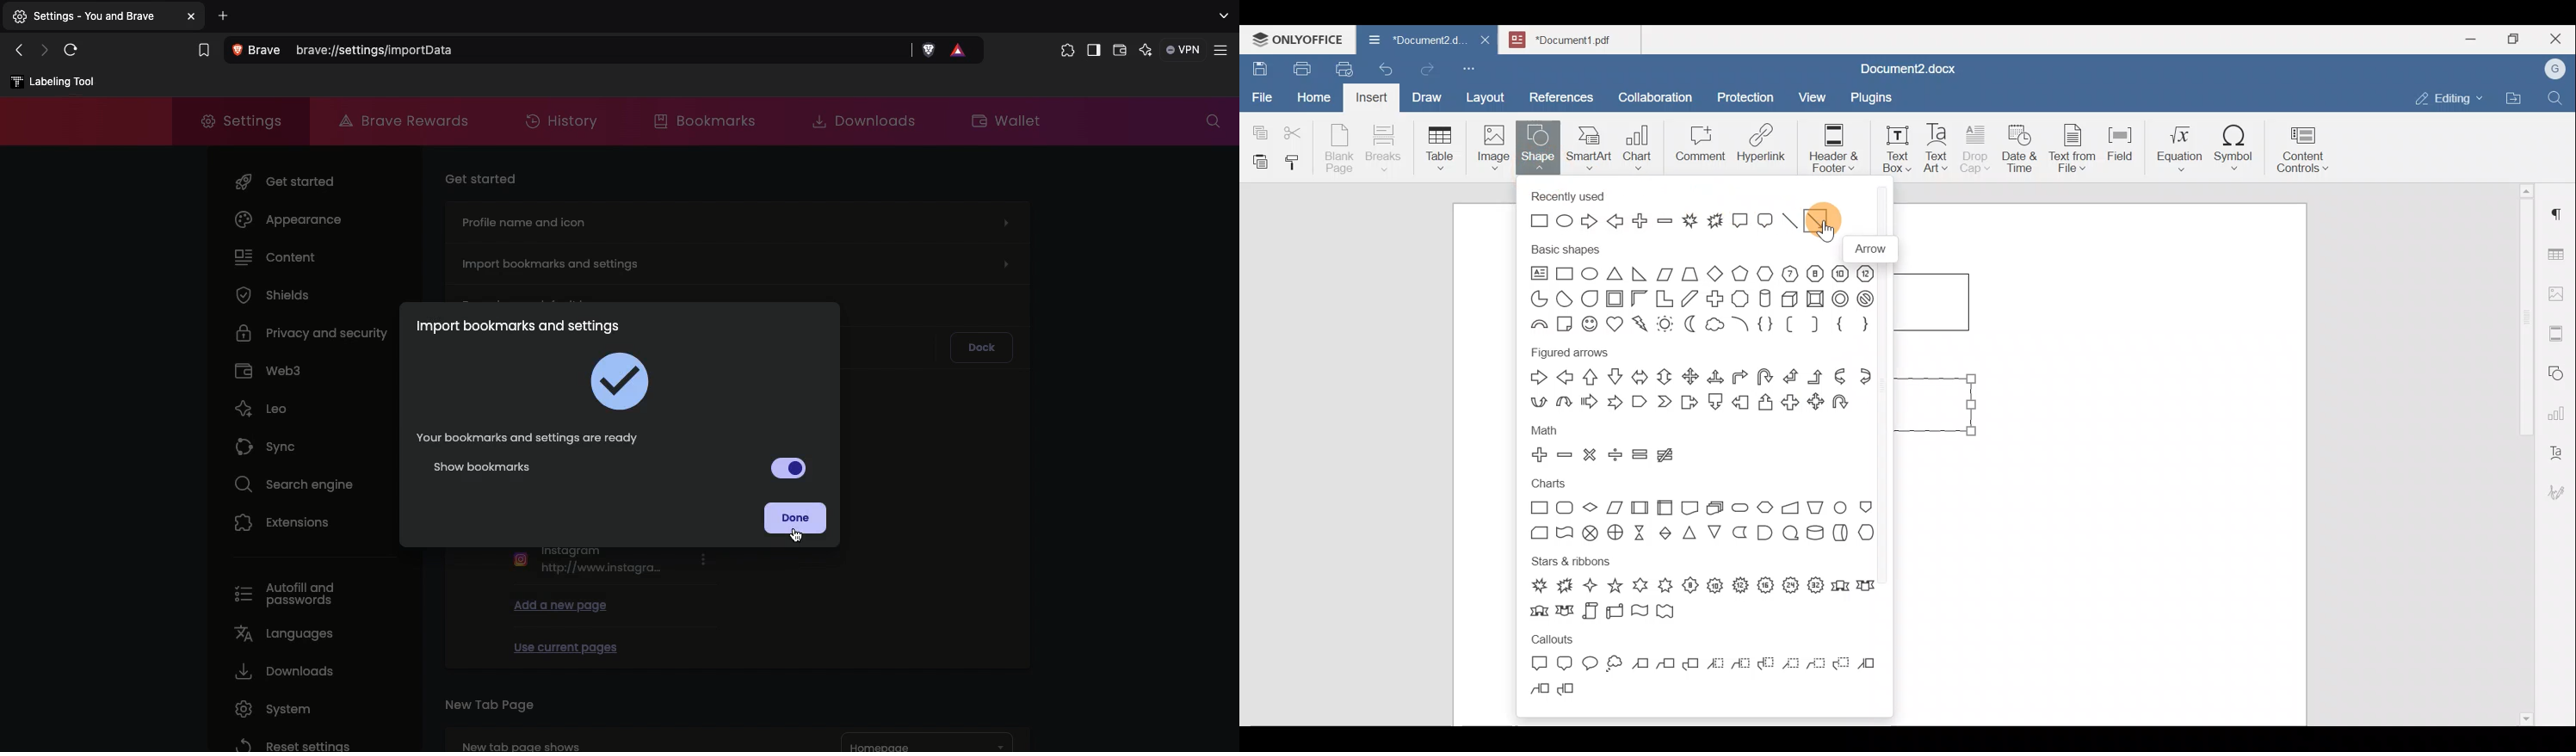  What do you see at coordinates (224, 15) in the screenshot?
I see `Add new tab` at bounding box center [224, 15].